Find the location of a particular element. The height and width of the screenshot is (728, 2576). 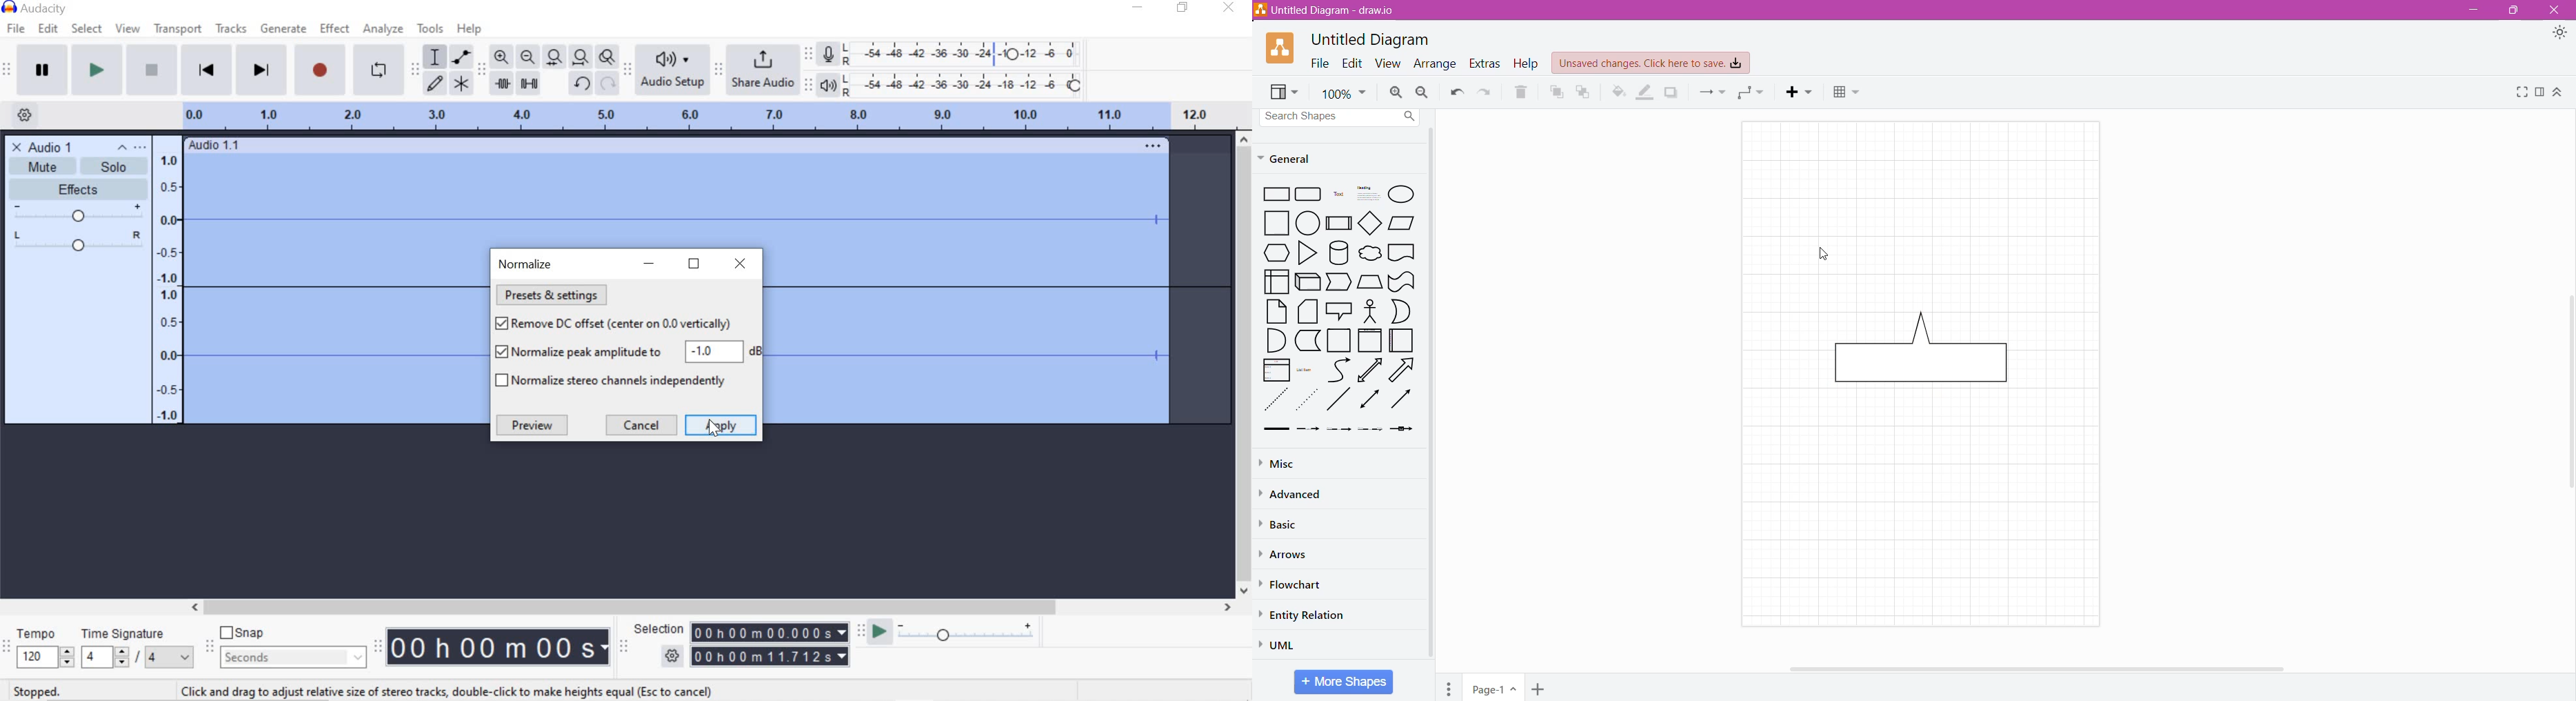

Restore Down is located at coordinates (2512, 10).